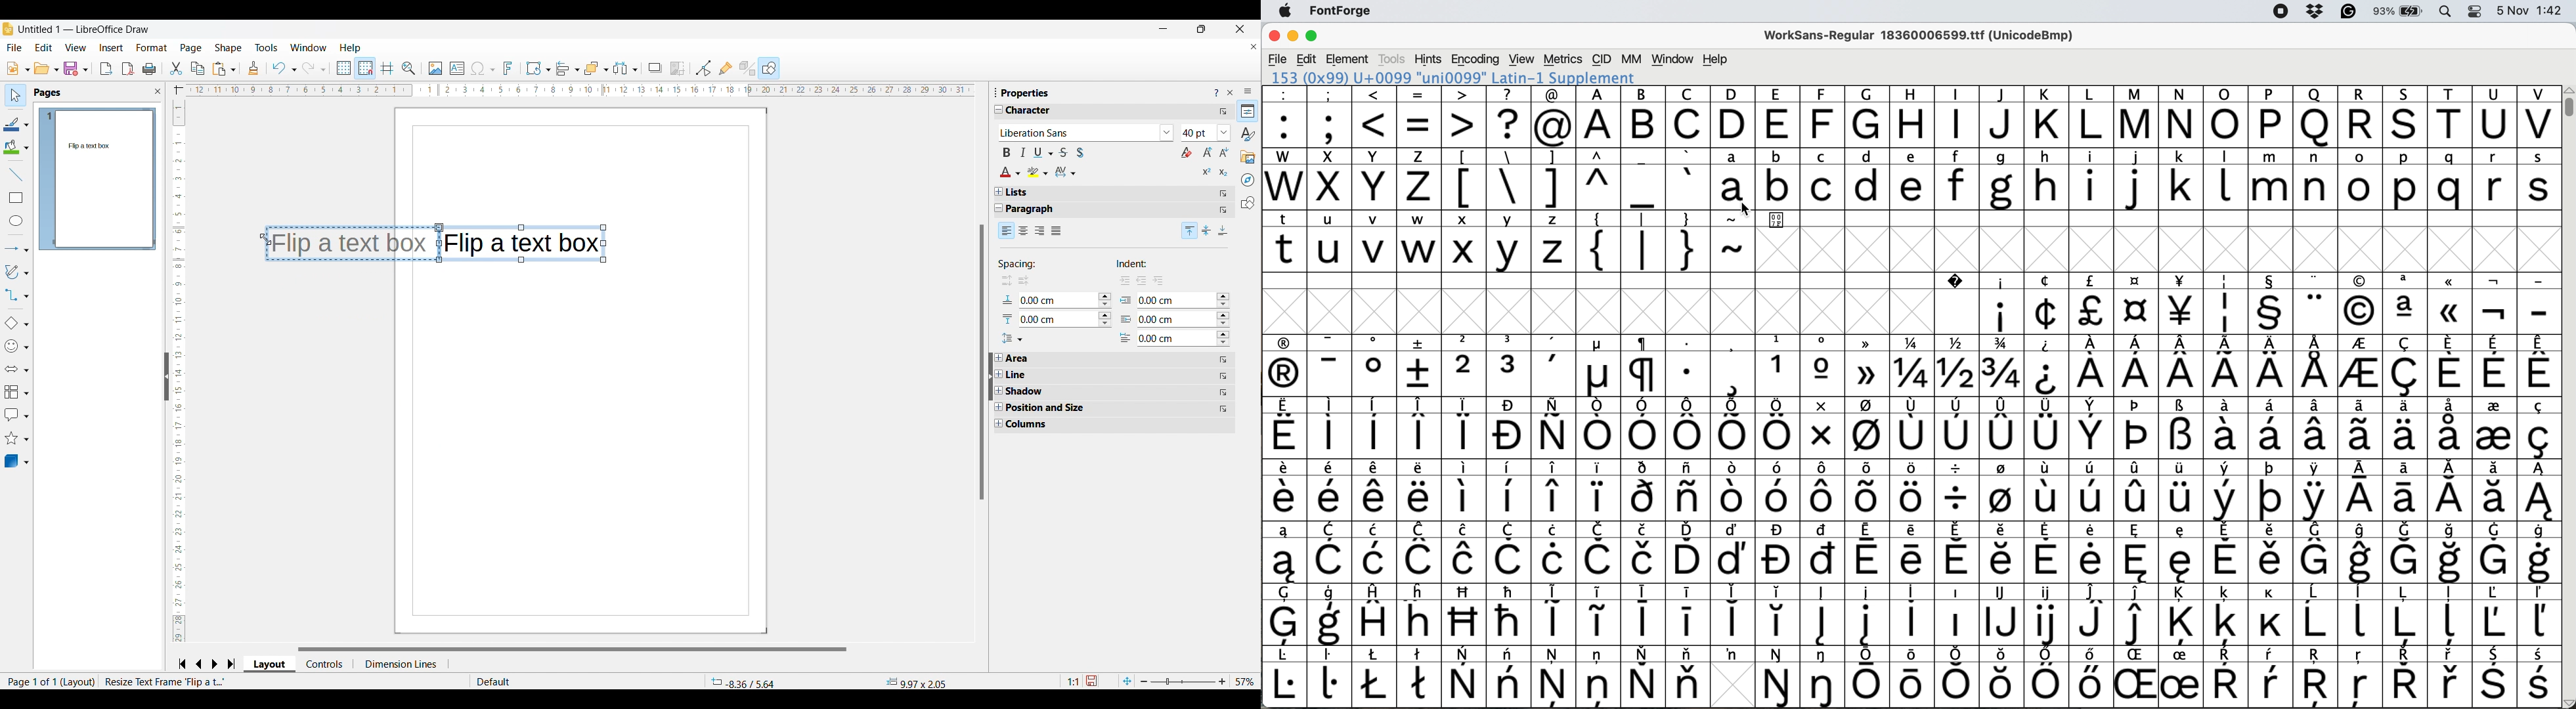 The width and height of the screenshot is (2576, 728). Describe the element at coordinates (1688, 179) in the screenshot. I see ``` at that location.